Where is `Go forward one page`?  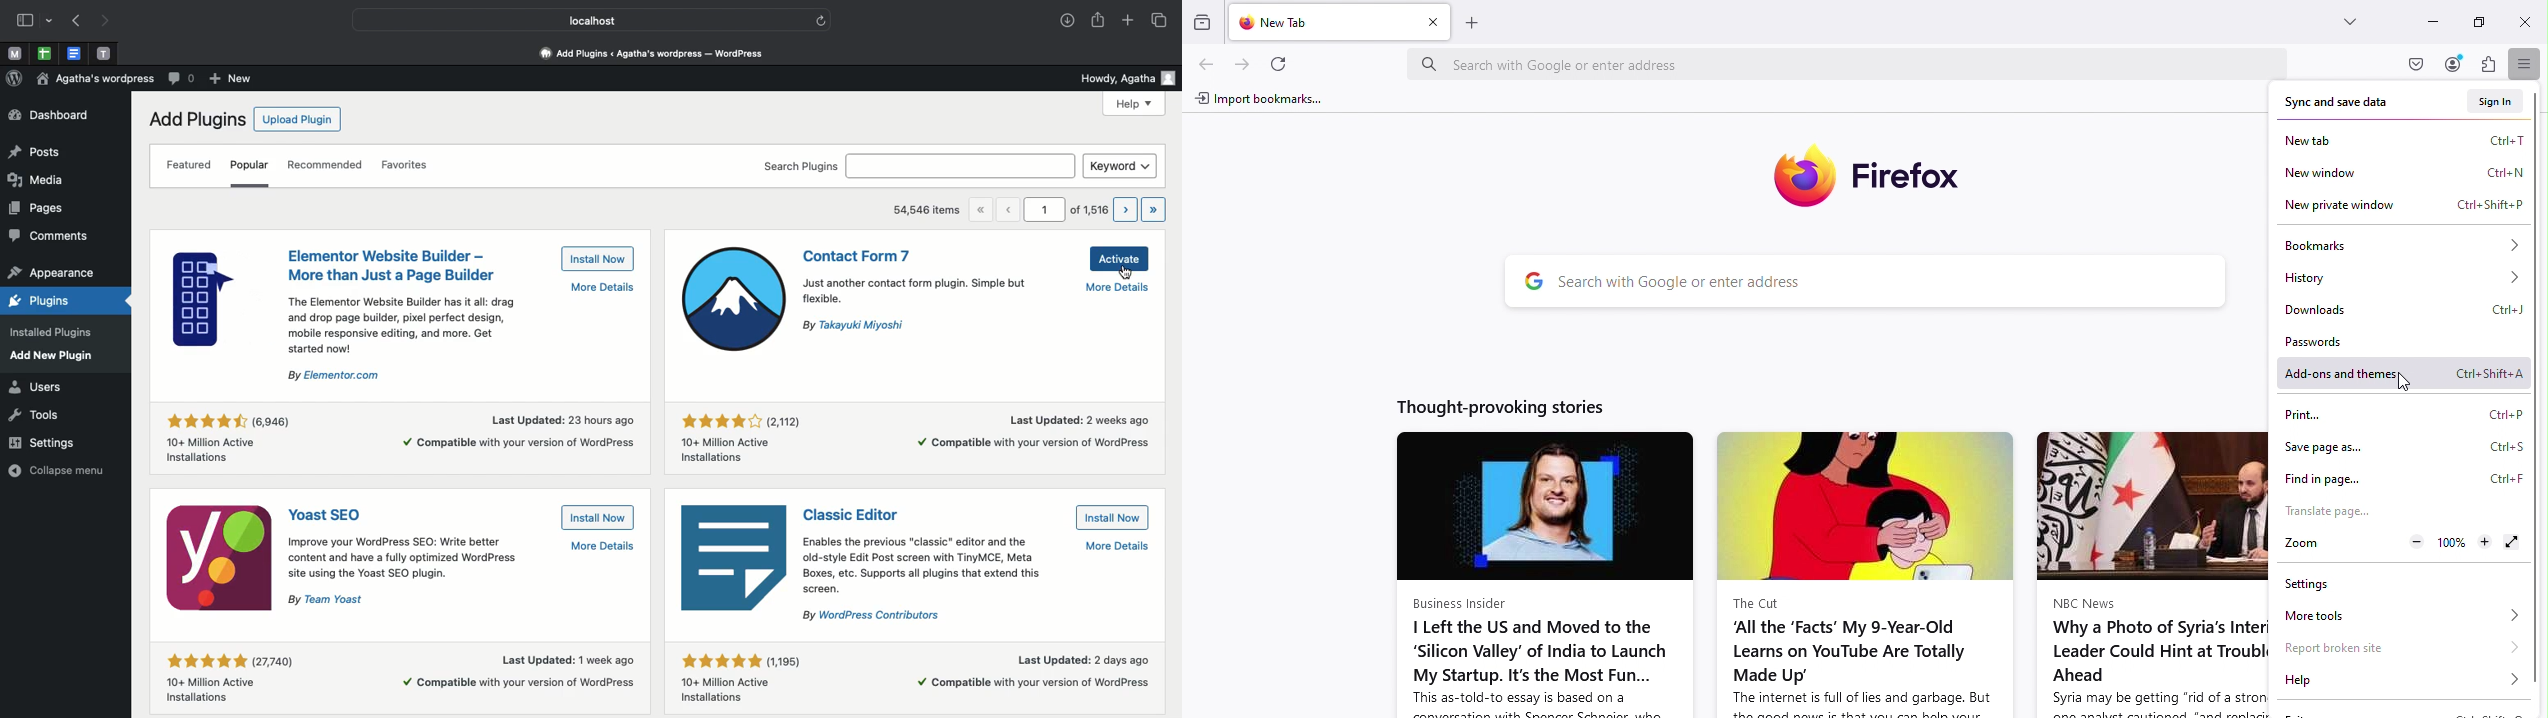
Go forward one page is located at coordinates (1246, 64).